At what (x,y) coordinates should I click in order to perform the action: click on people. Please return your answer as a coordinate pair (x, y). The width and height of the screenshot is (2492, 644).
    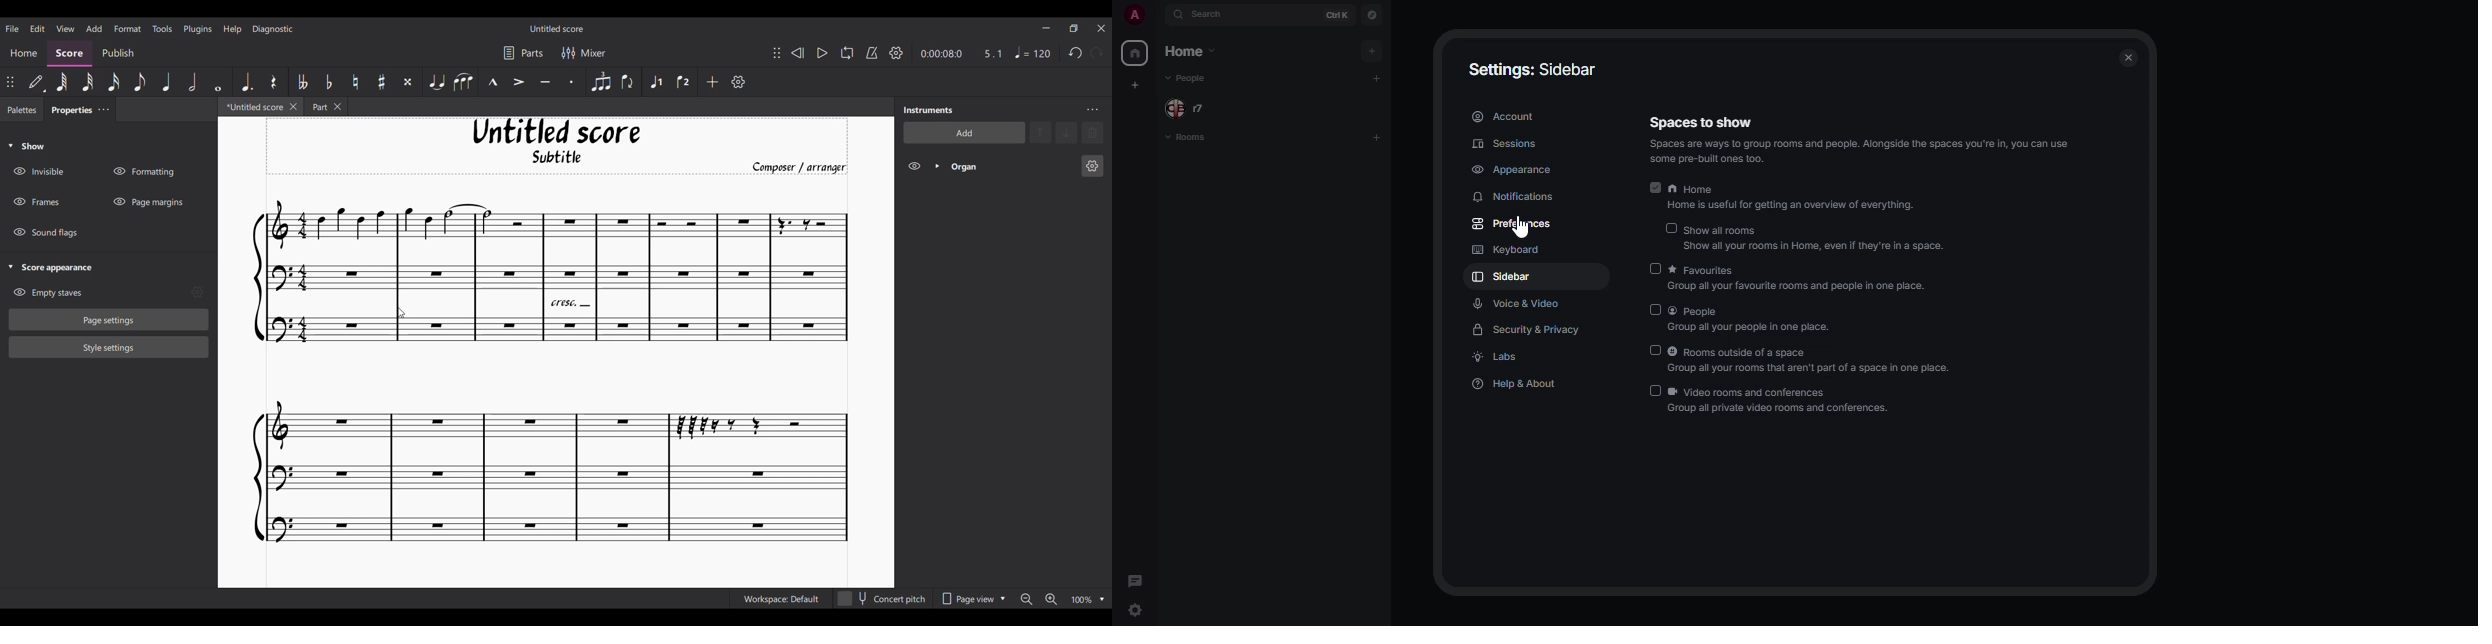
    Looking at the image, I should click on (1193, 79).